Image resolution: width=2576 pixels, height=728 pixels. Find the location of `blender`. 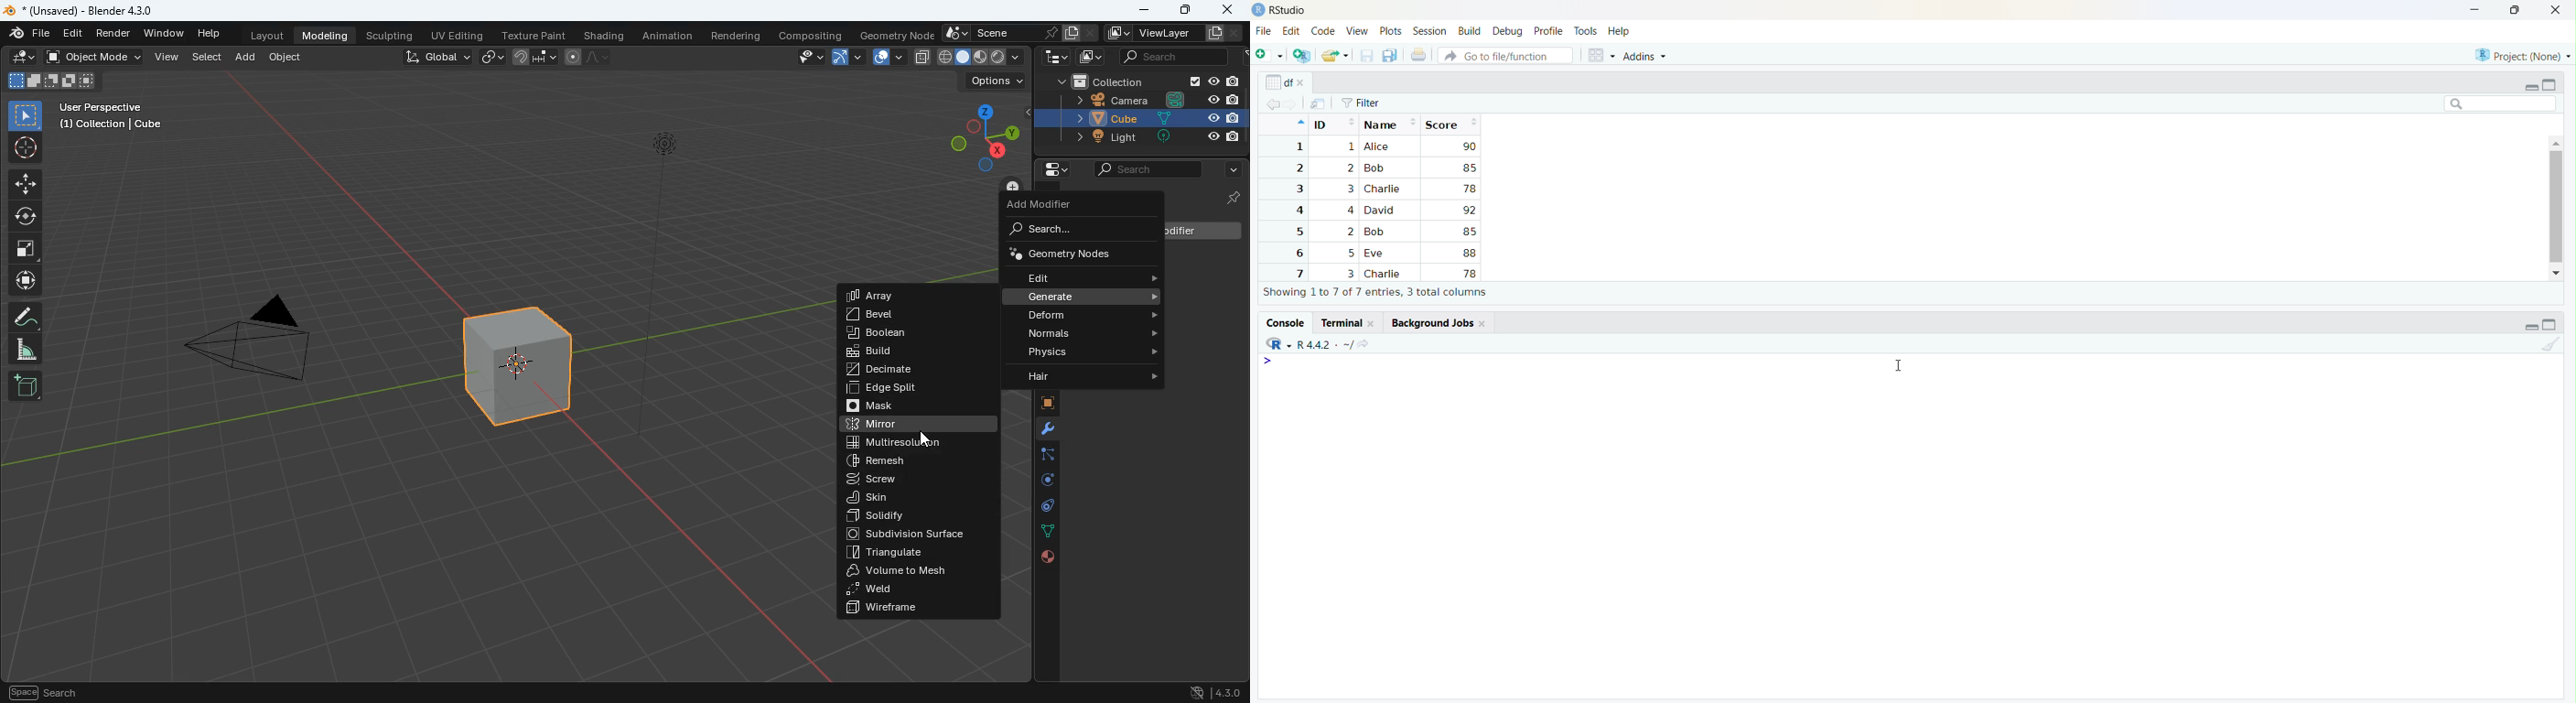

blender is located at coordinates (82, 11).